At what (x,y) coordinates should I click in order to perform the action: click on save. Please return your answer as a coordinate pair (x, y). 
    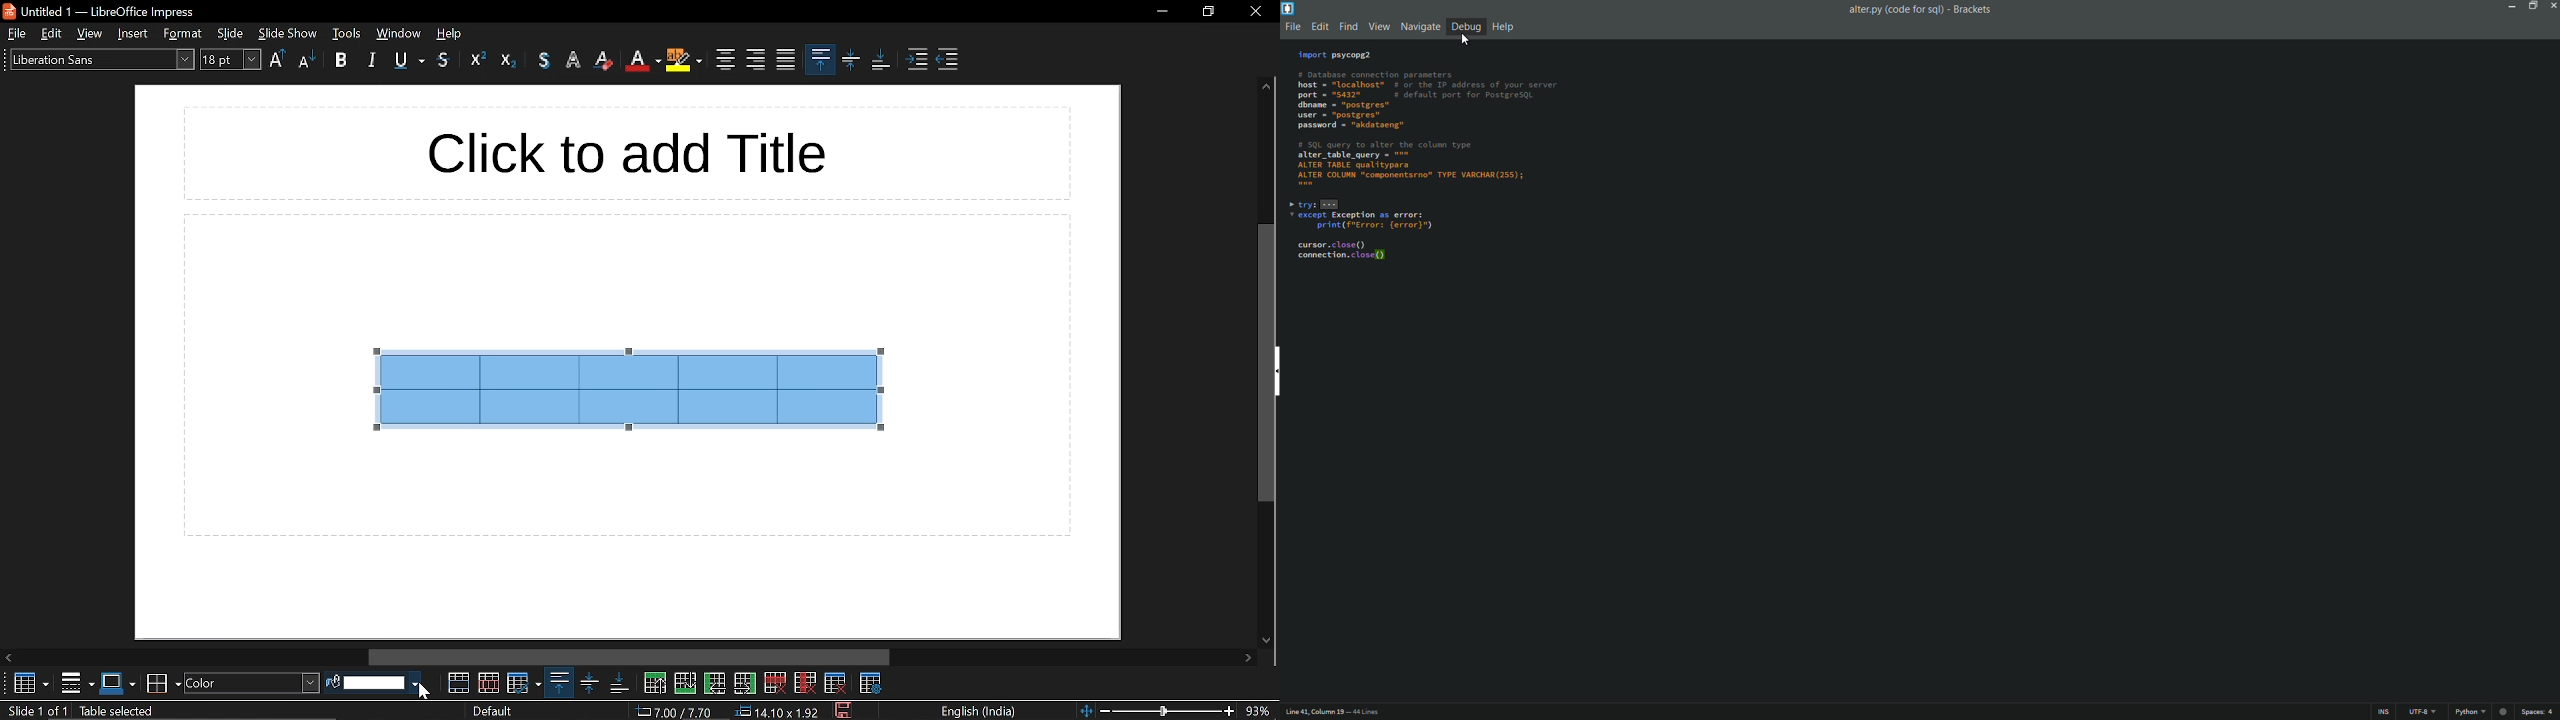
    Looking at the image, I should click on (842, 709).